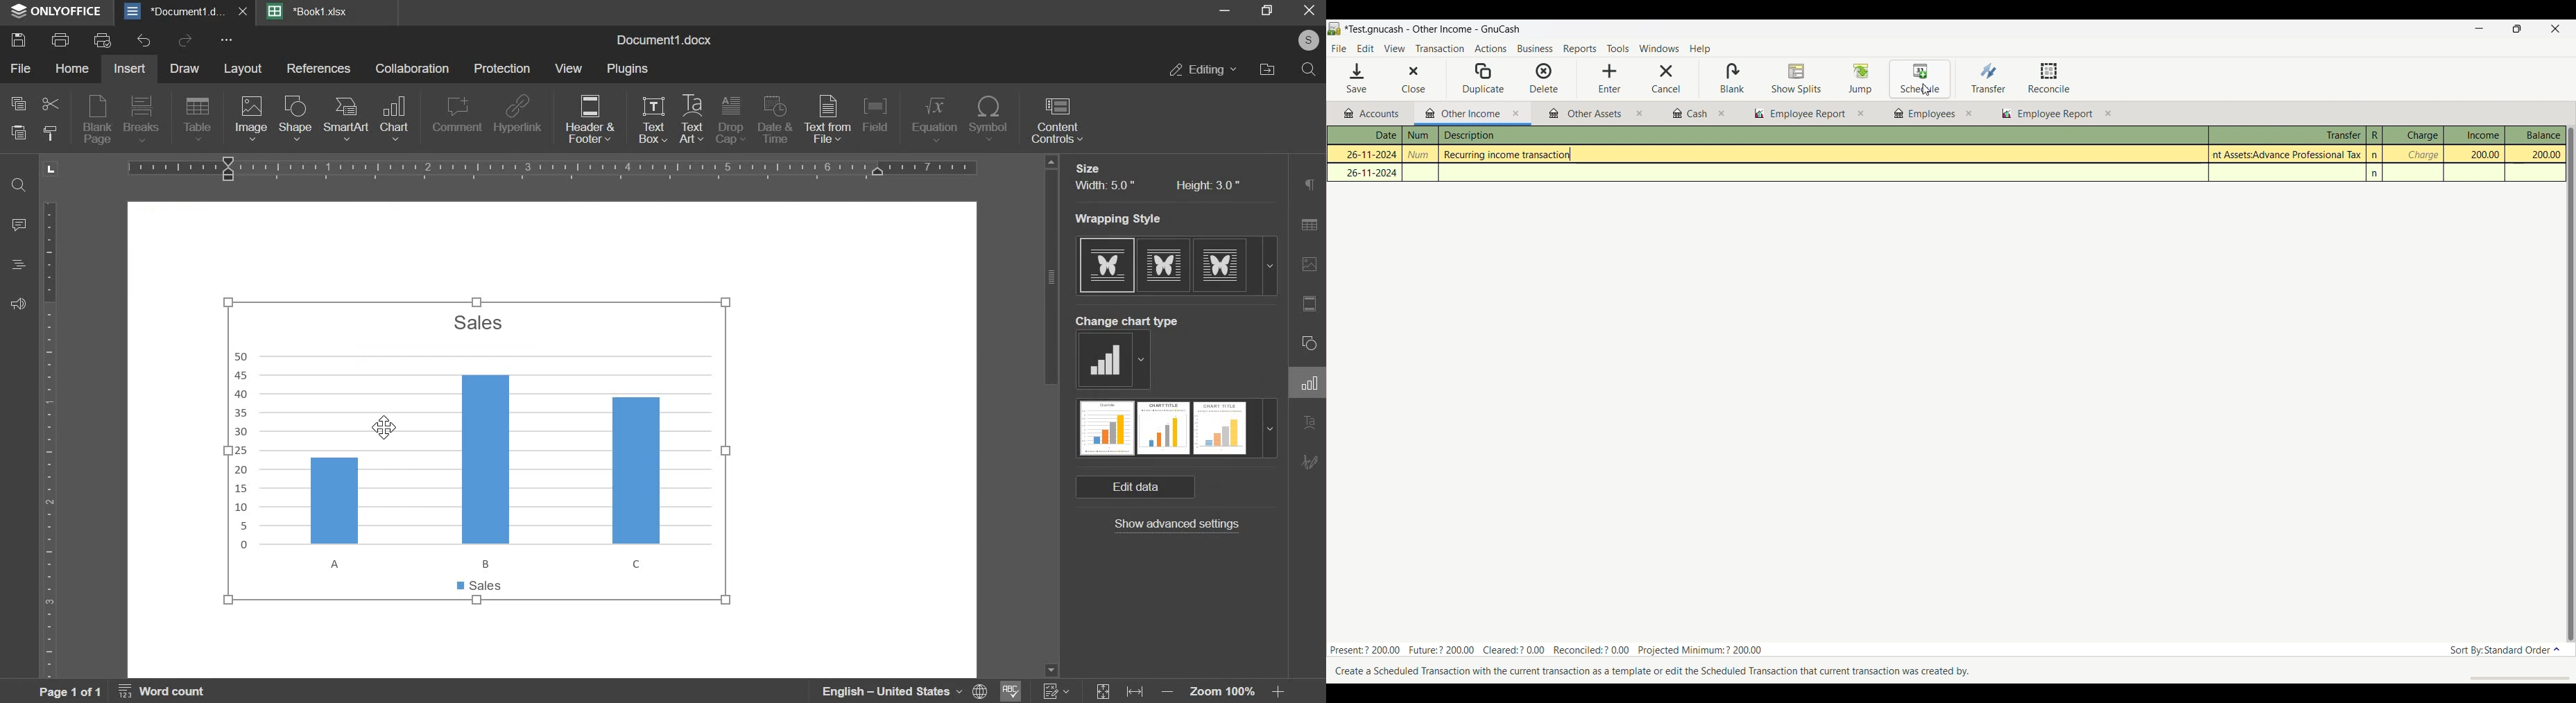  What do you see at coordinates (1372, 135) in the screenshot?
I see `Date` at bounding box center [1372, 135].